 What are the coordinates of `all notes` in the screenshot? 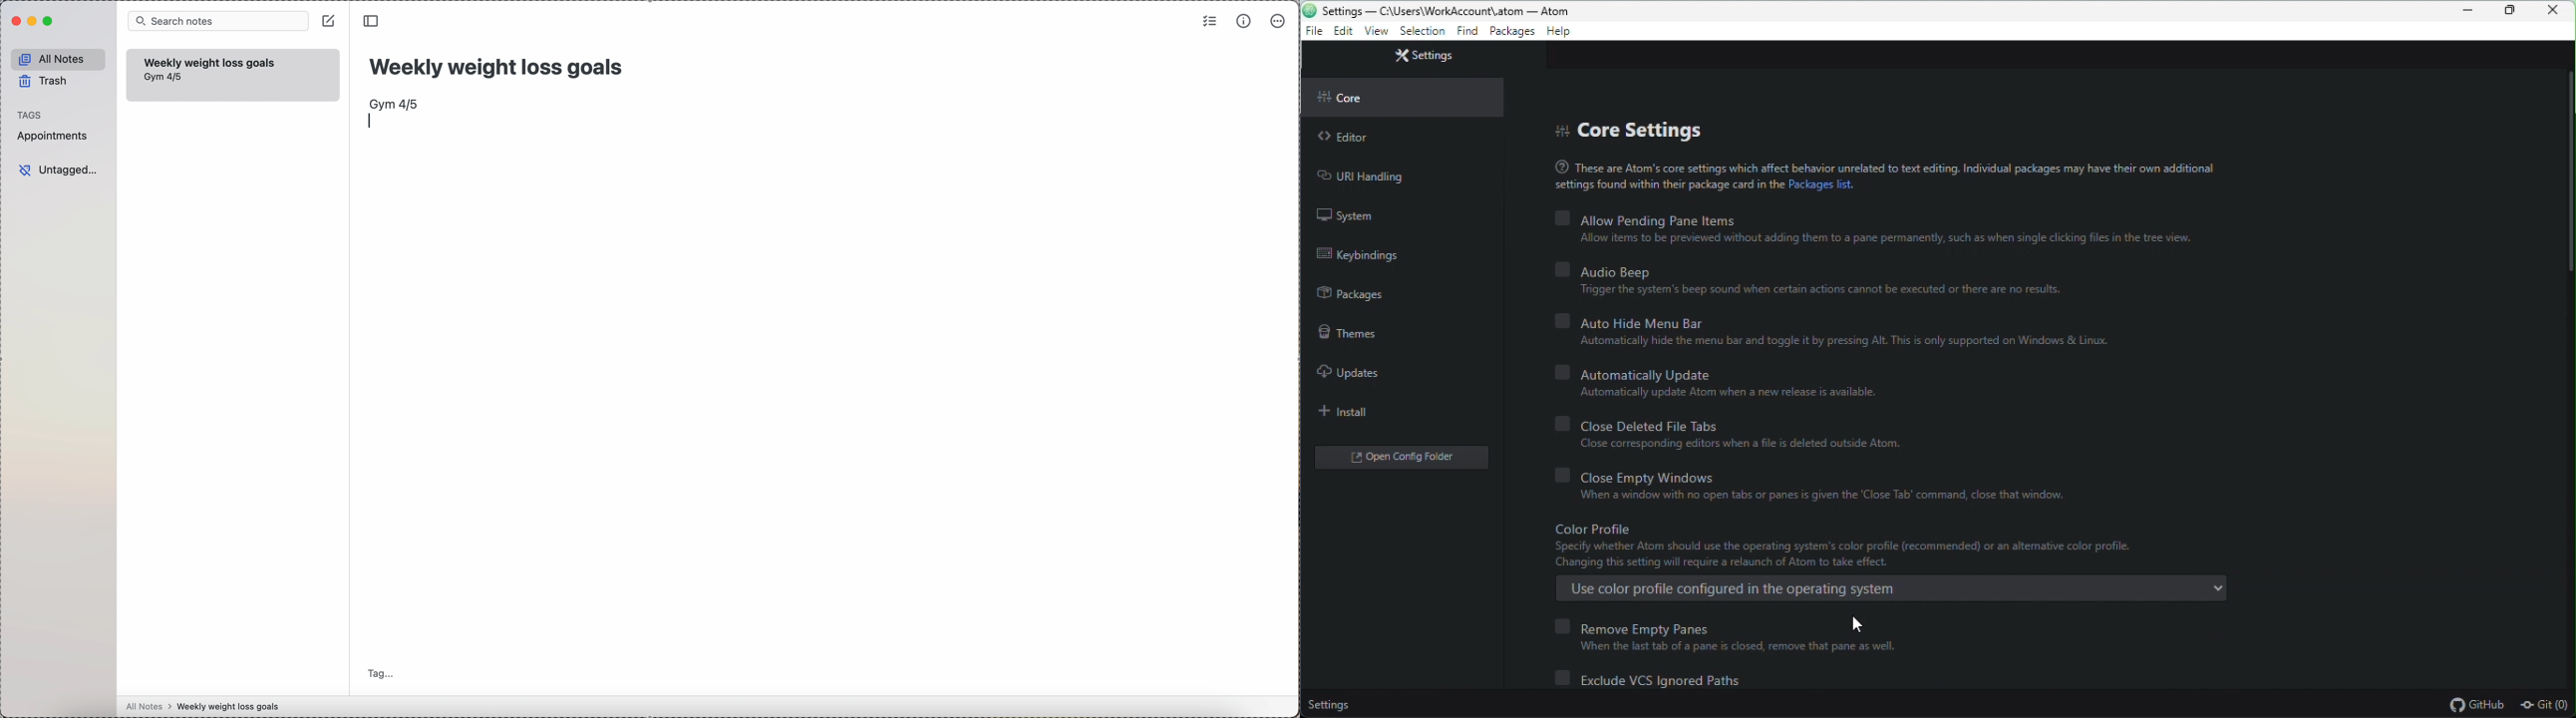 It's located at (58, 58).